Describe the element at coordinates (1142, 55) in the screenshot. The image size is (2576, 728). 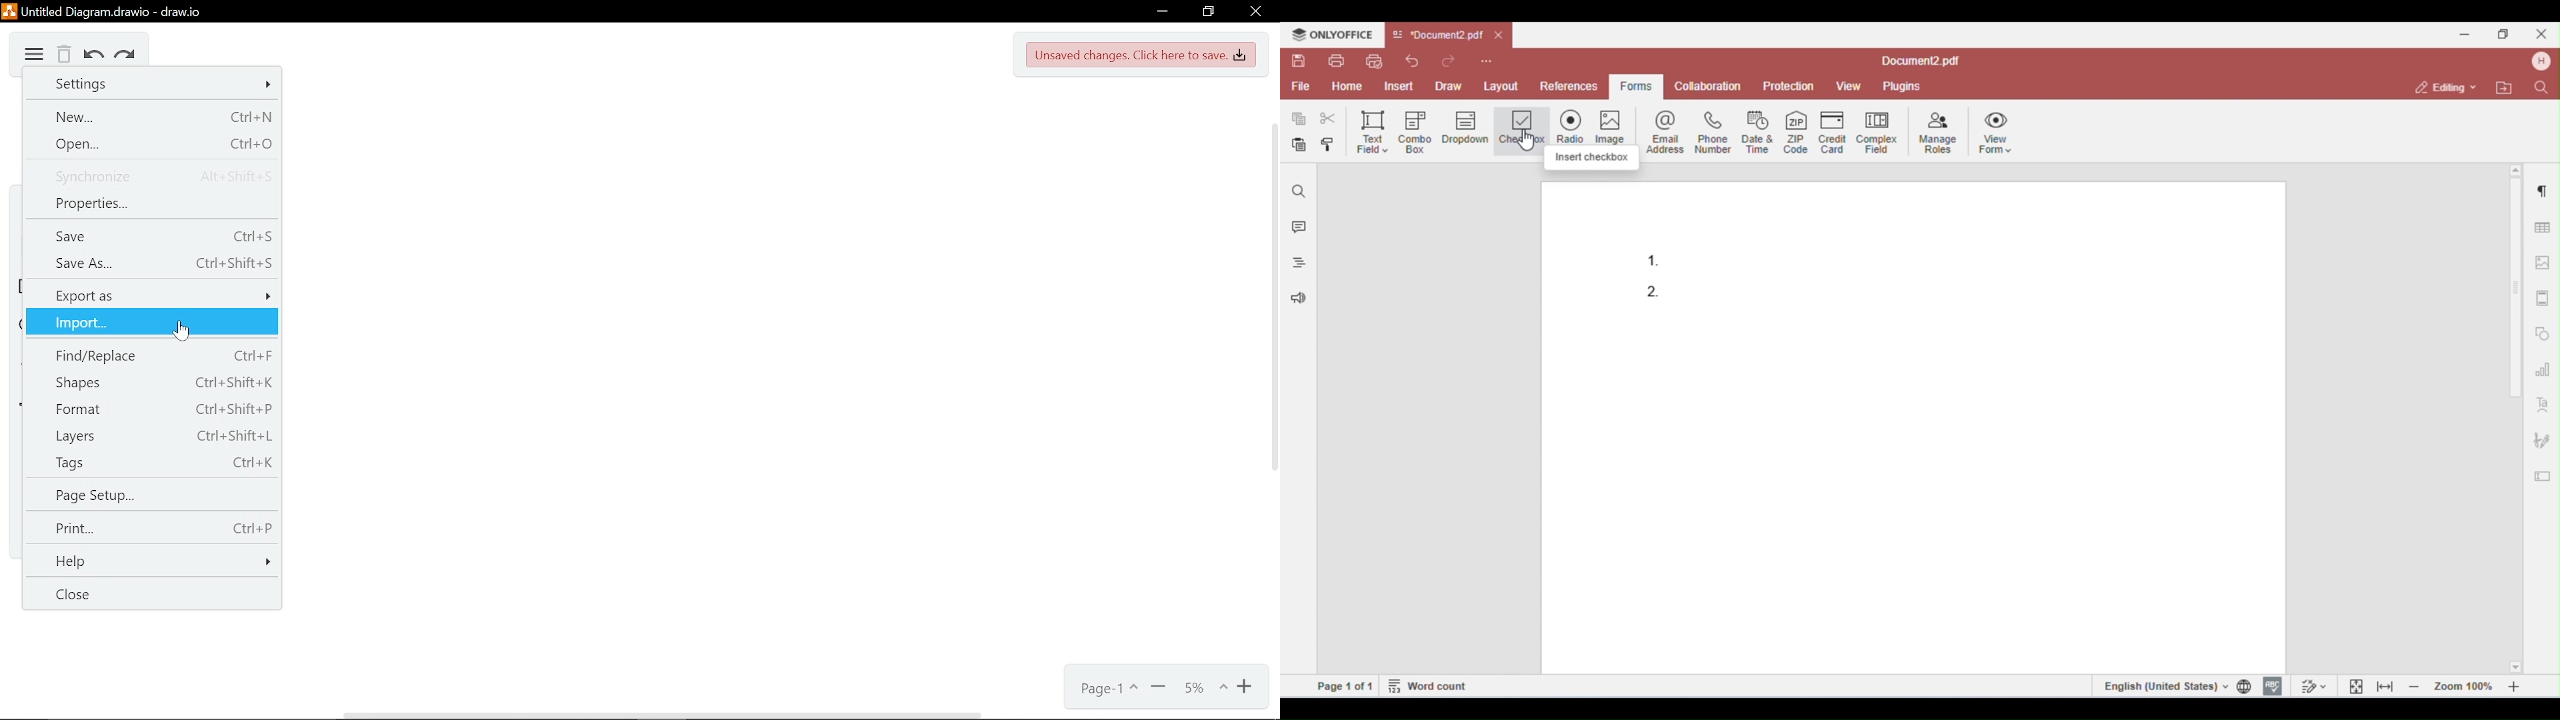
I see `Unsaved changes` at that location.